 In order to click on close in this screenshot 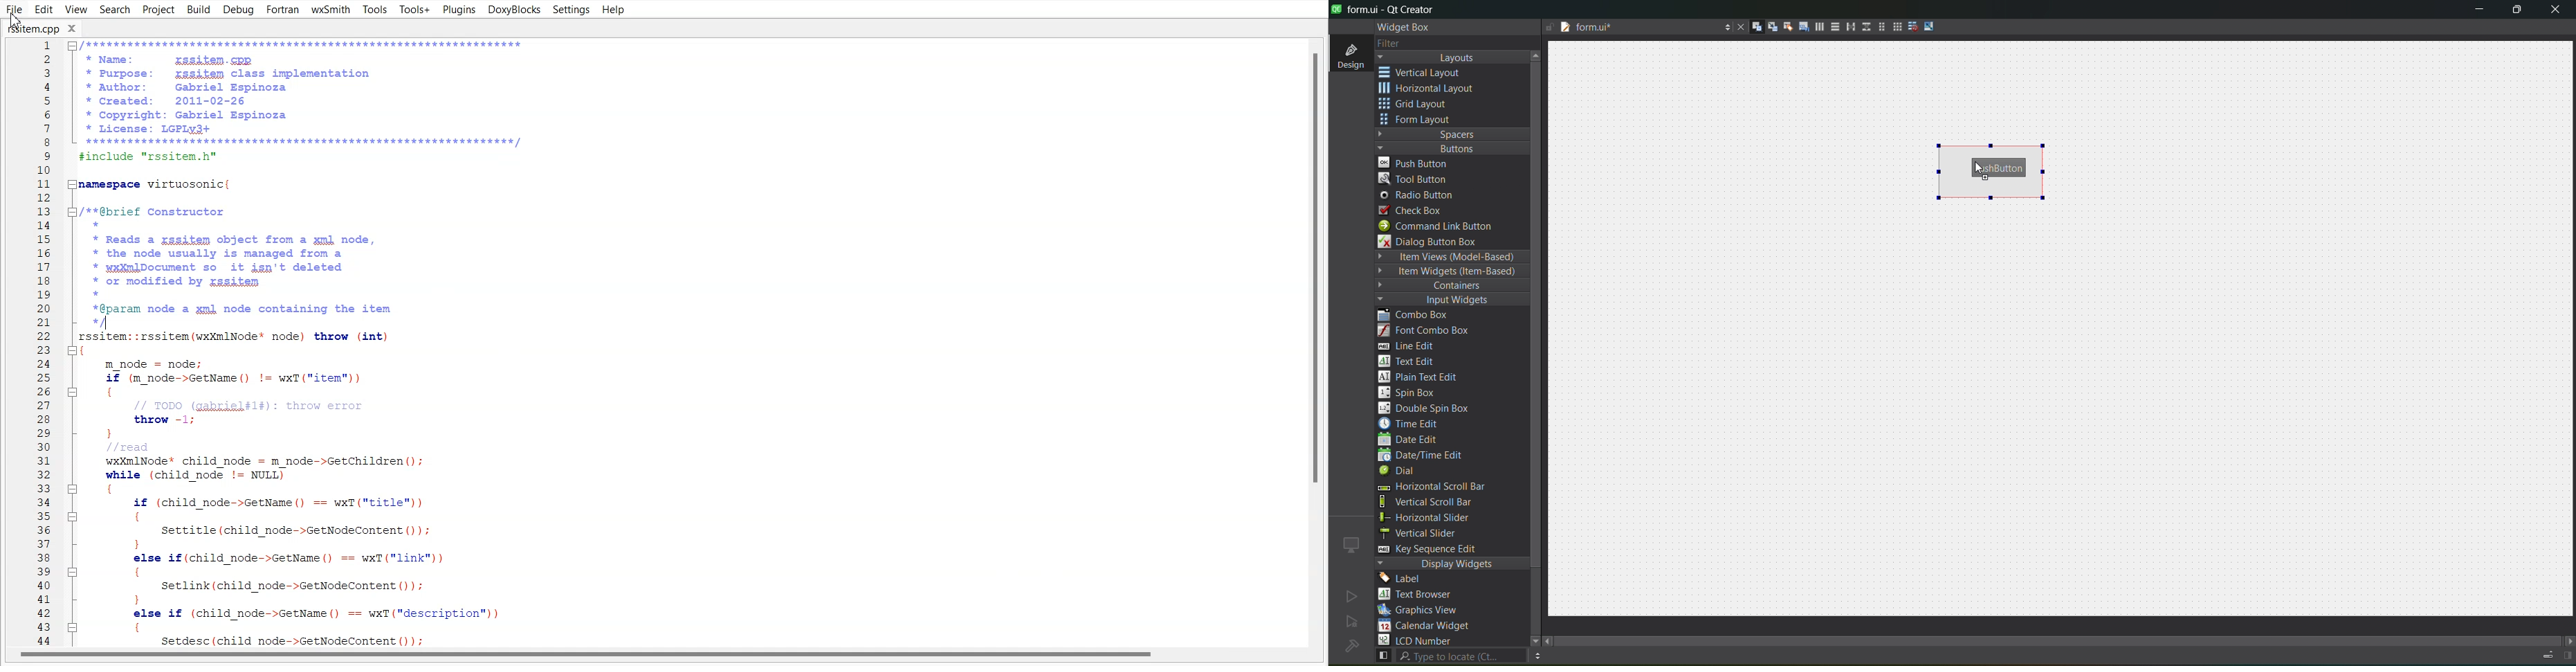, I will do `click(2556, 11)`.